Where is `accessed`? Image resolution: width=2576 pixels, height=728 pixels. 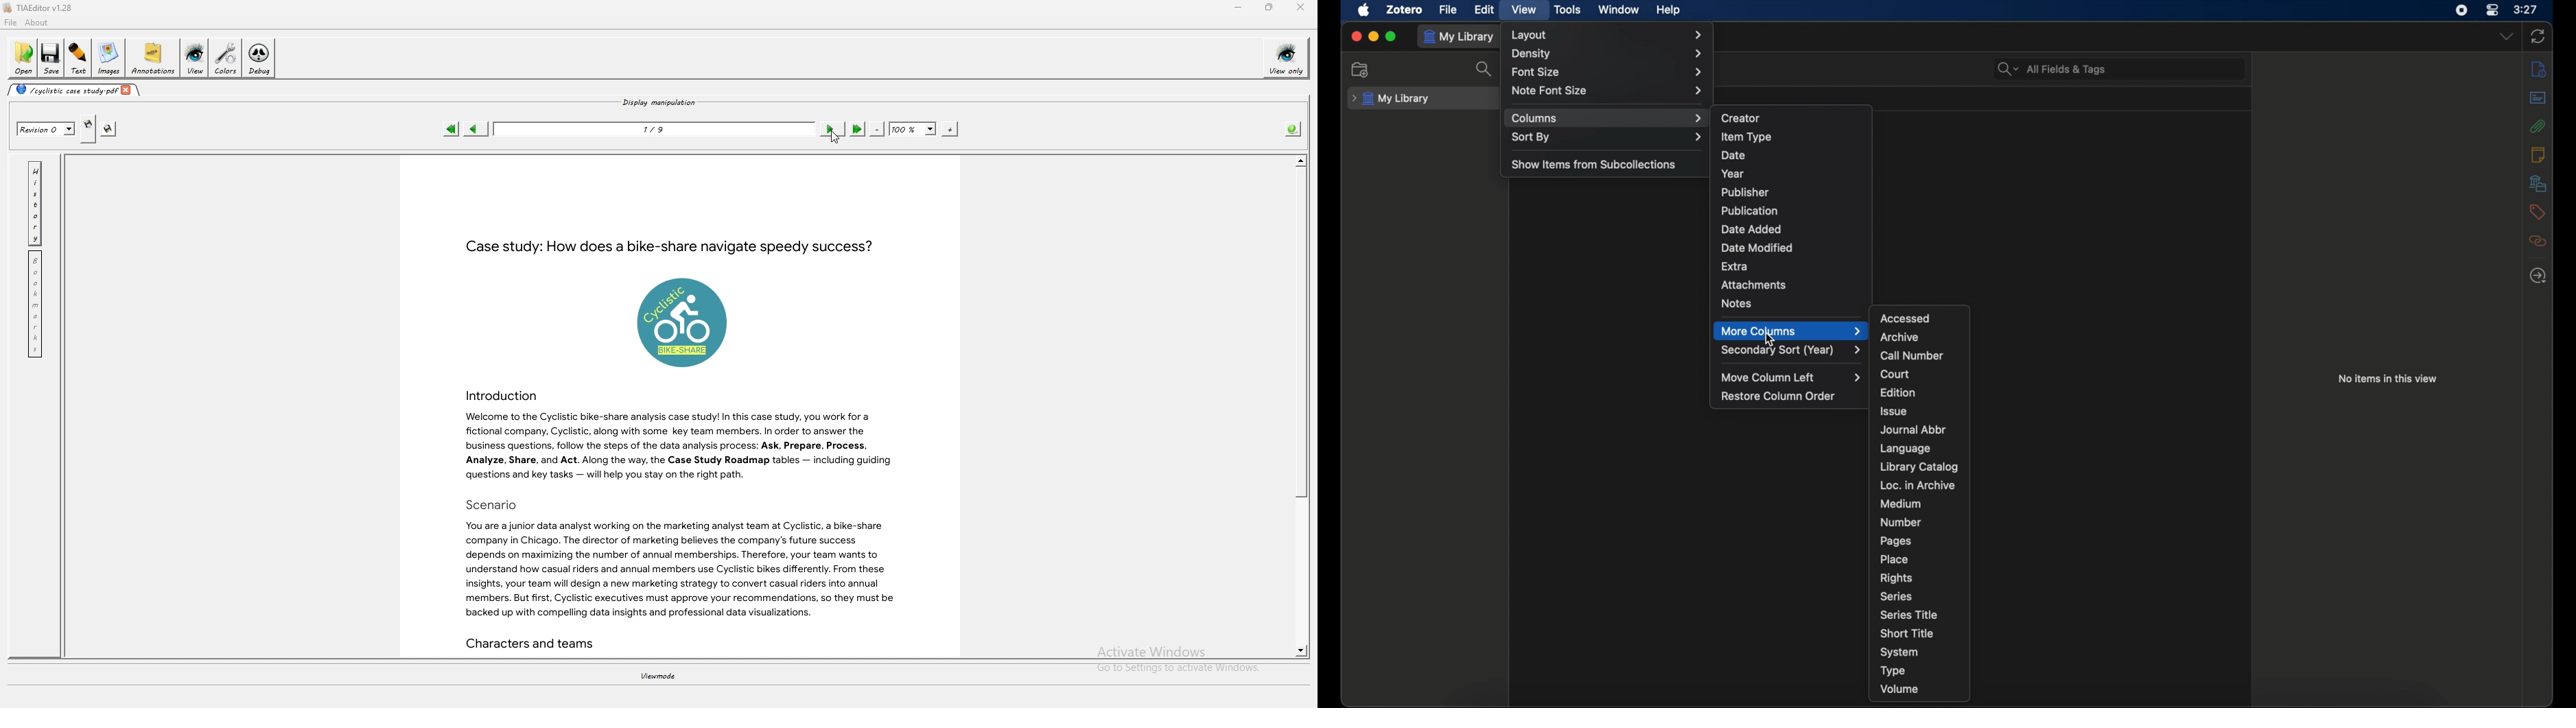
accessed is located at coordinates (1906, 318).